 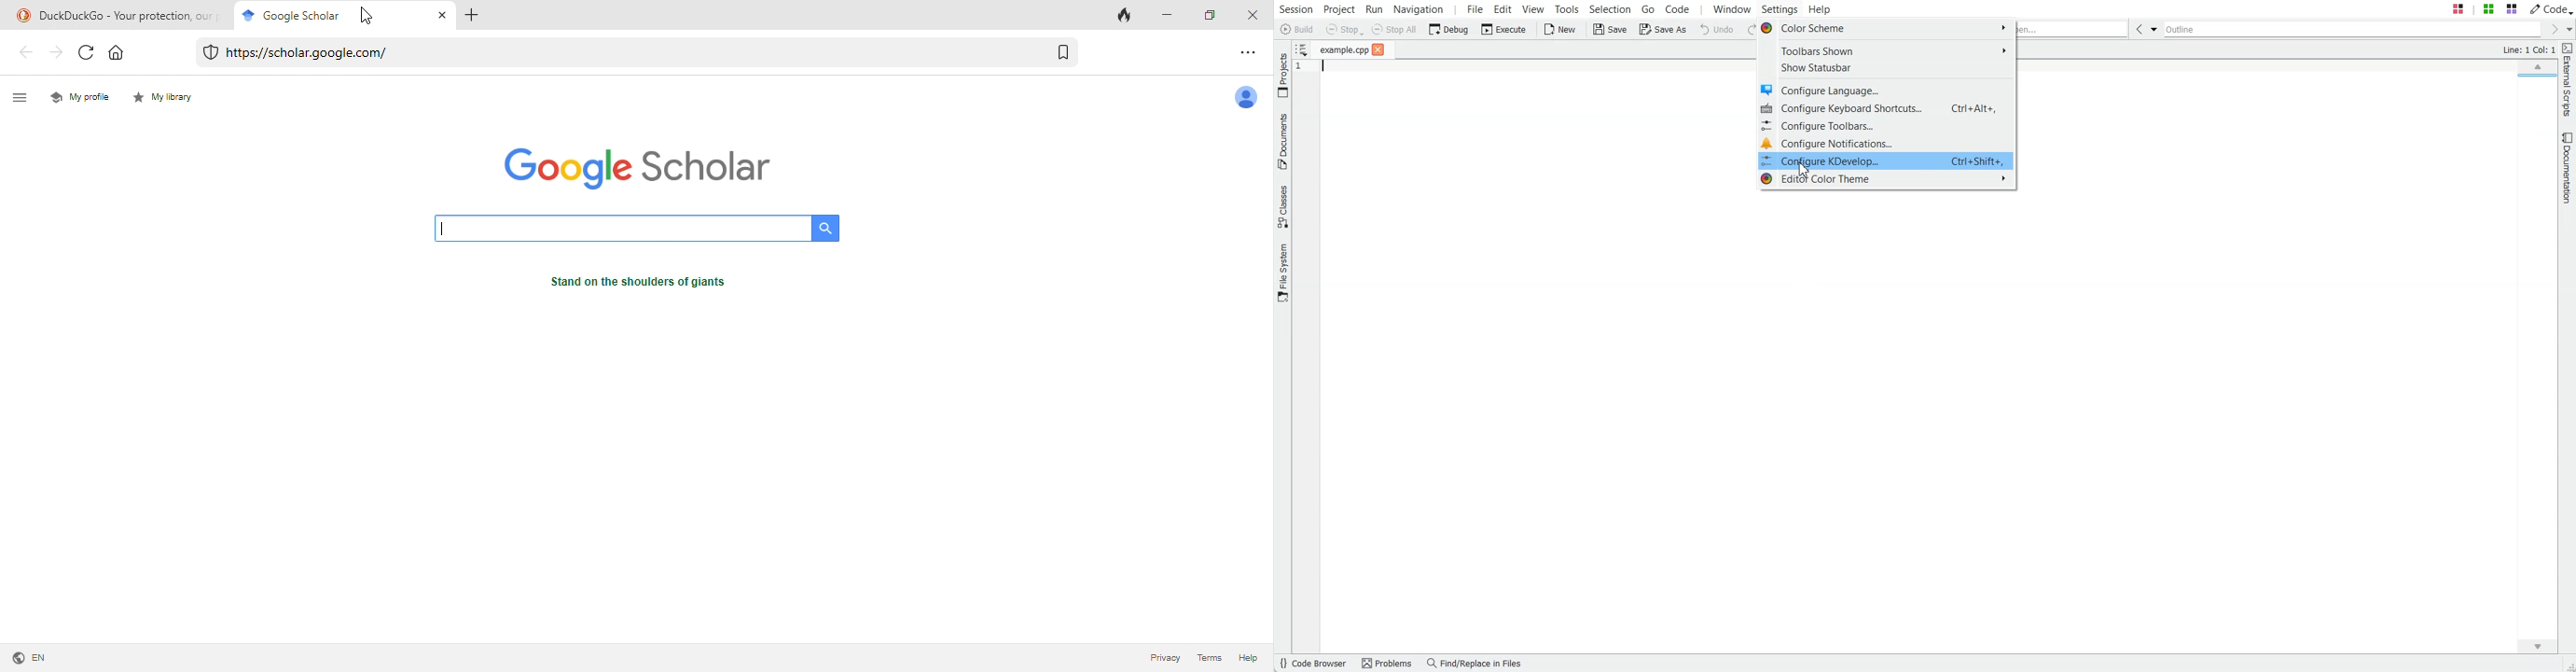 What do you see at coordinates (647, 286) in the screenshot?
I see `text` at bounding box center [647, 286].